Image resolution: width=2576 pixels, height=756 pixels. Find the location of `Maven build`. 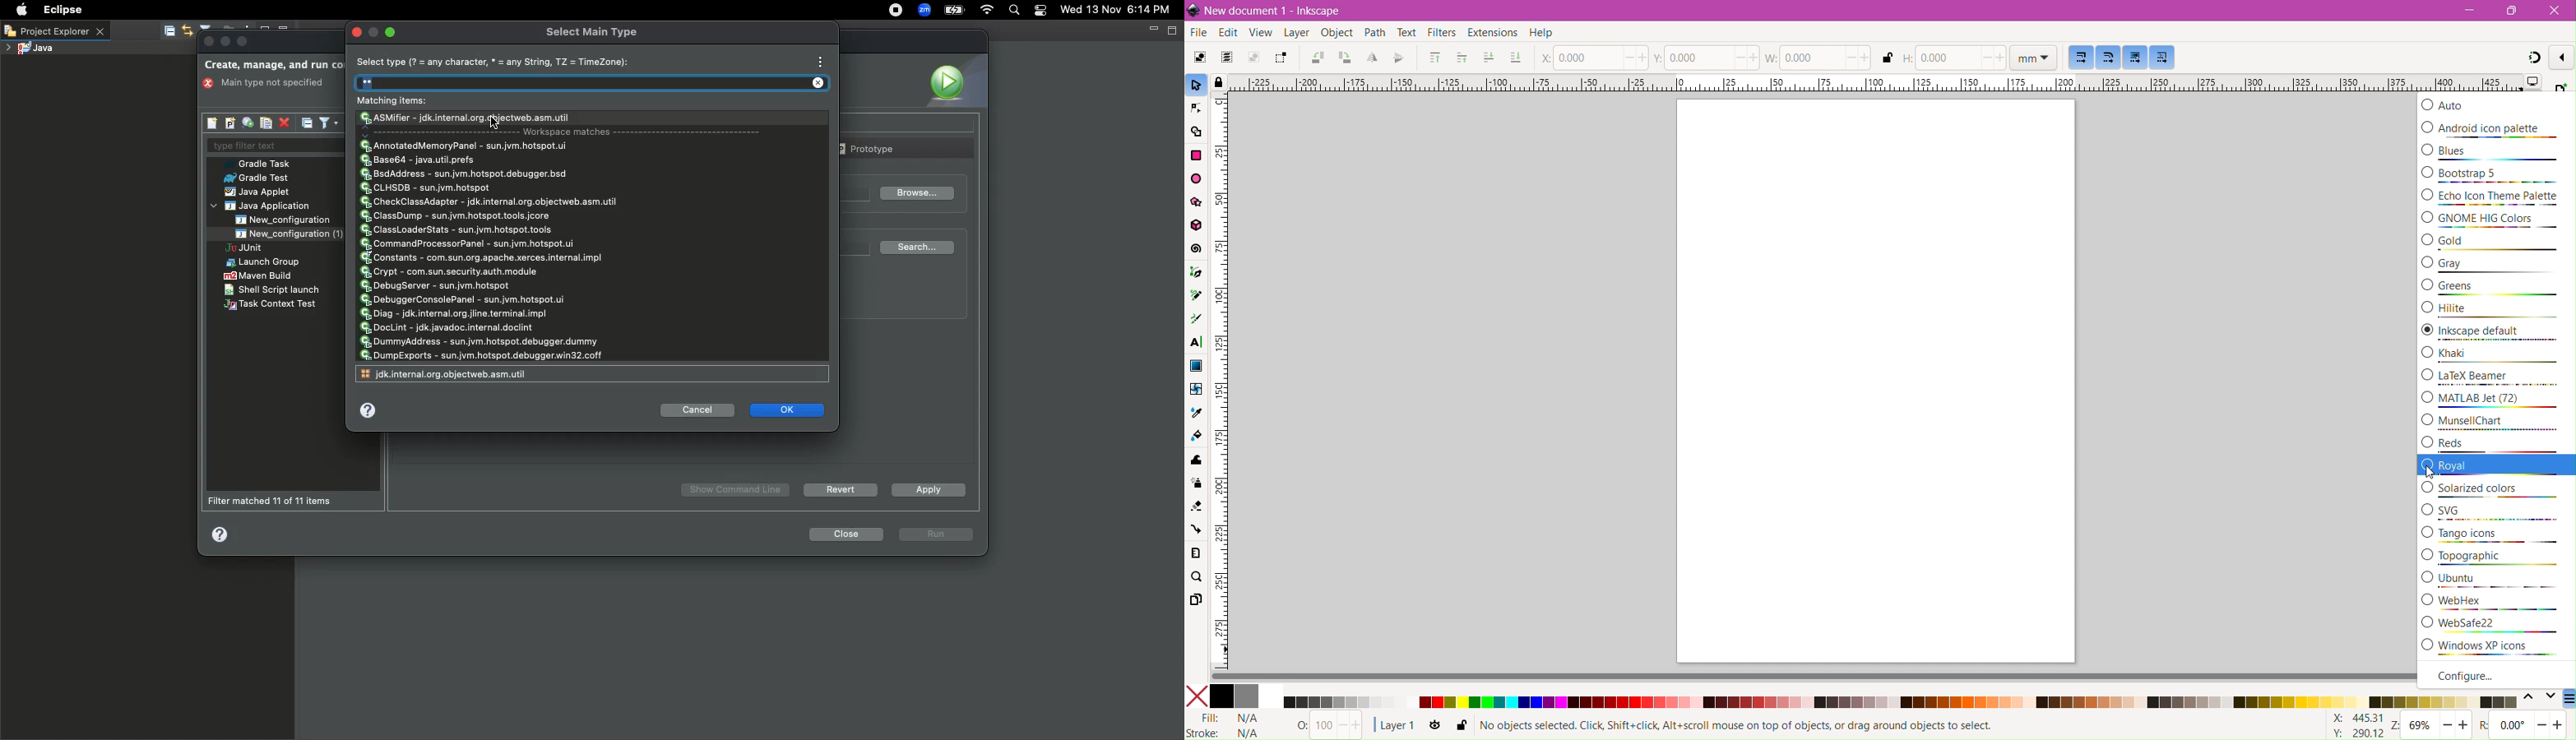

Maven build is located at coordinates (257, 275).